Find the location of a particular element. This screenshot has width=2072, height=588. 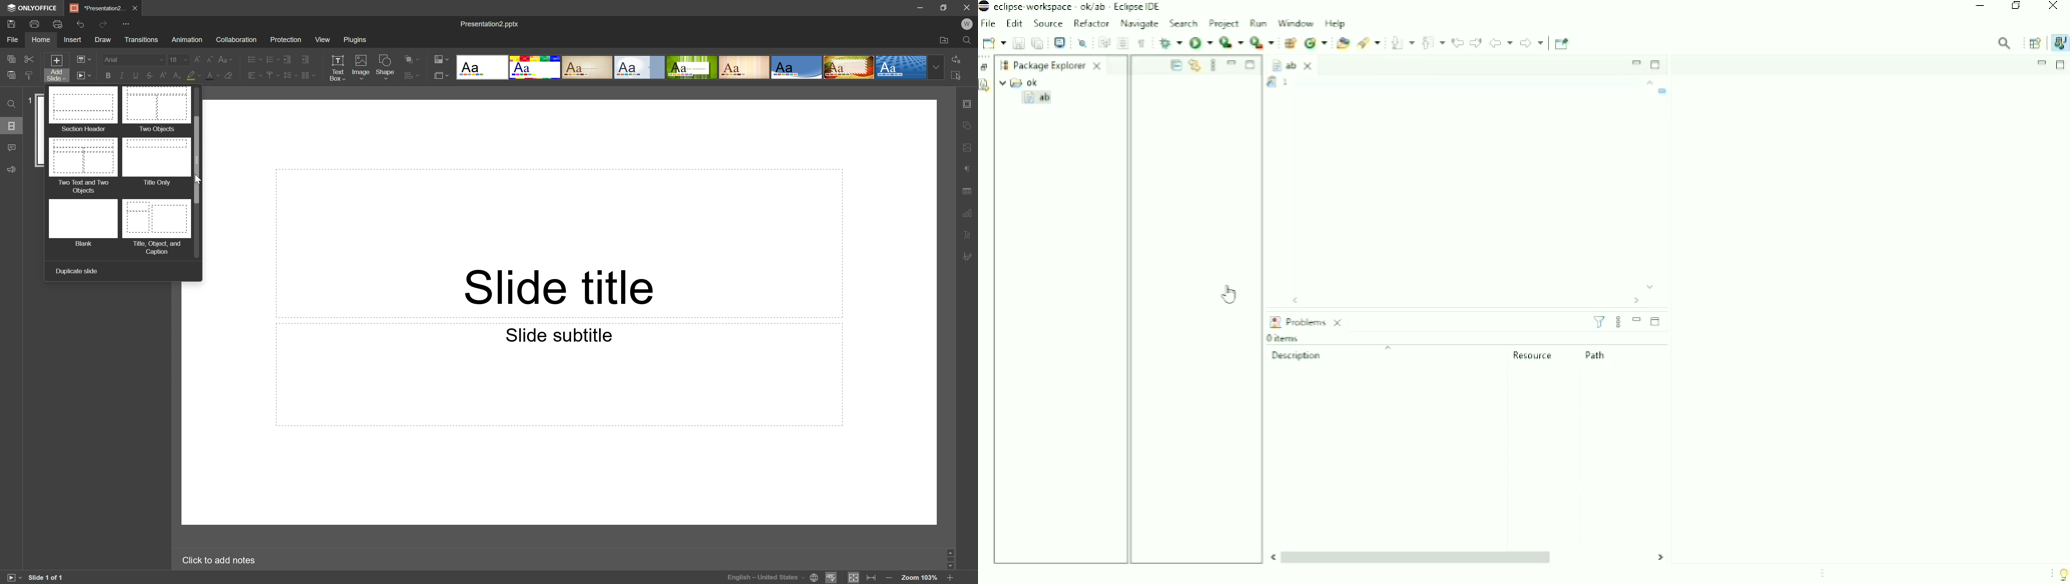

Change case is located at coordinates (227, 58).